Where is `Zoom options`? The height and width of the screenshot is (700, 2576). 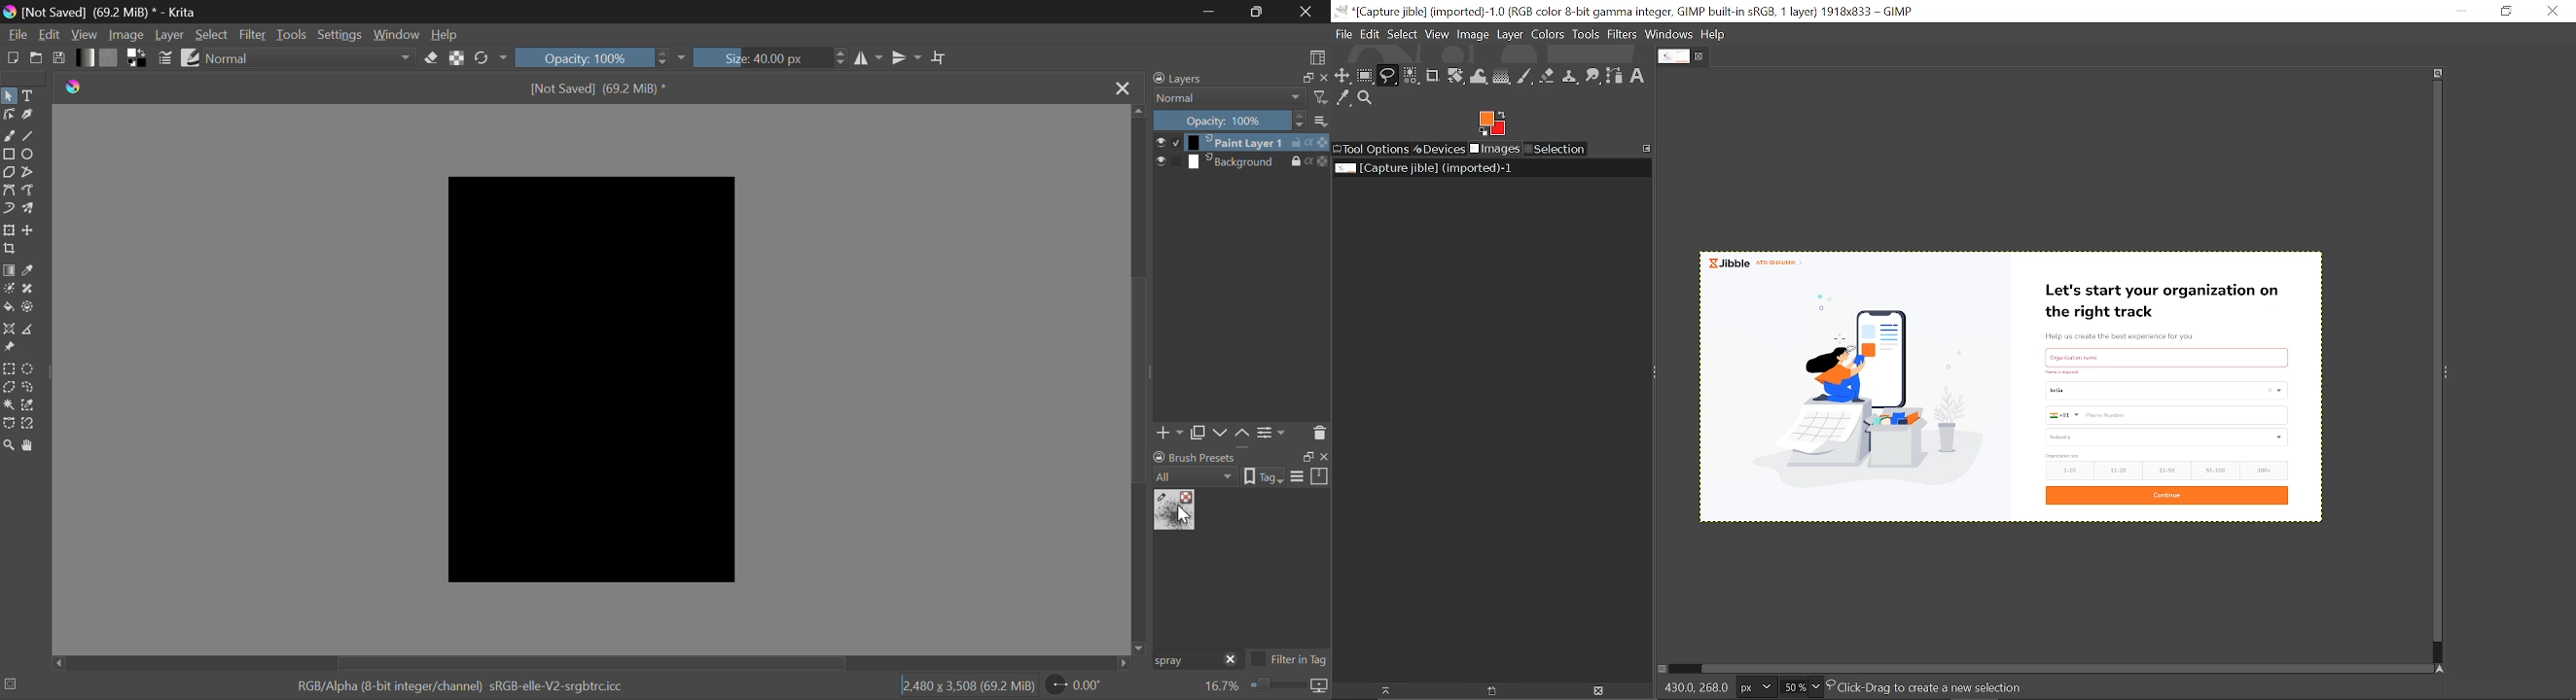 Zoom options is located at coordinates (1816, 686).